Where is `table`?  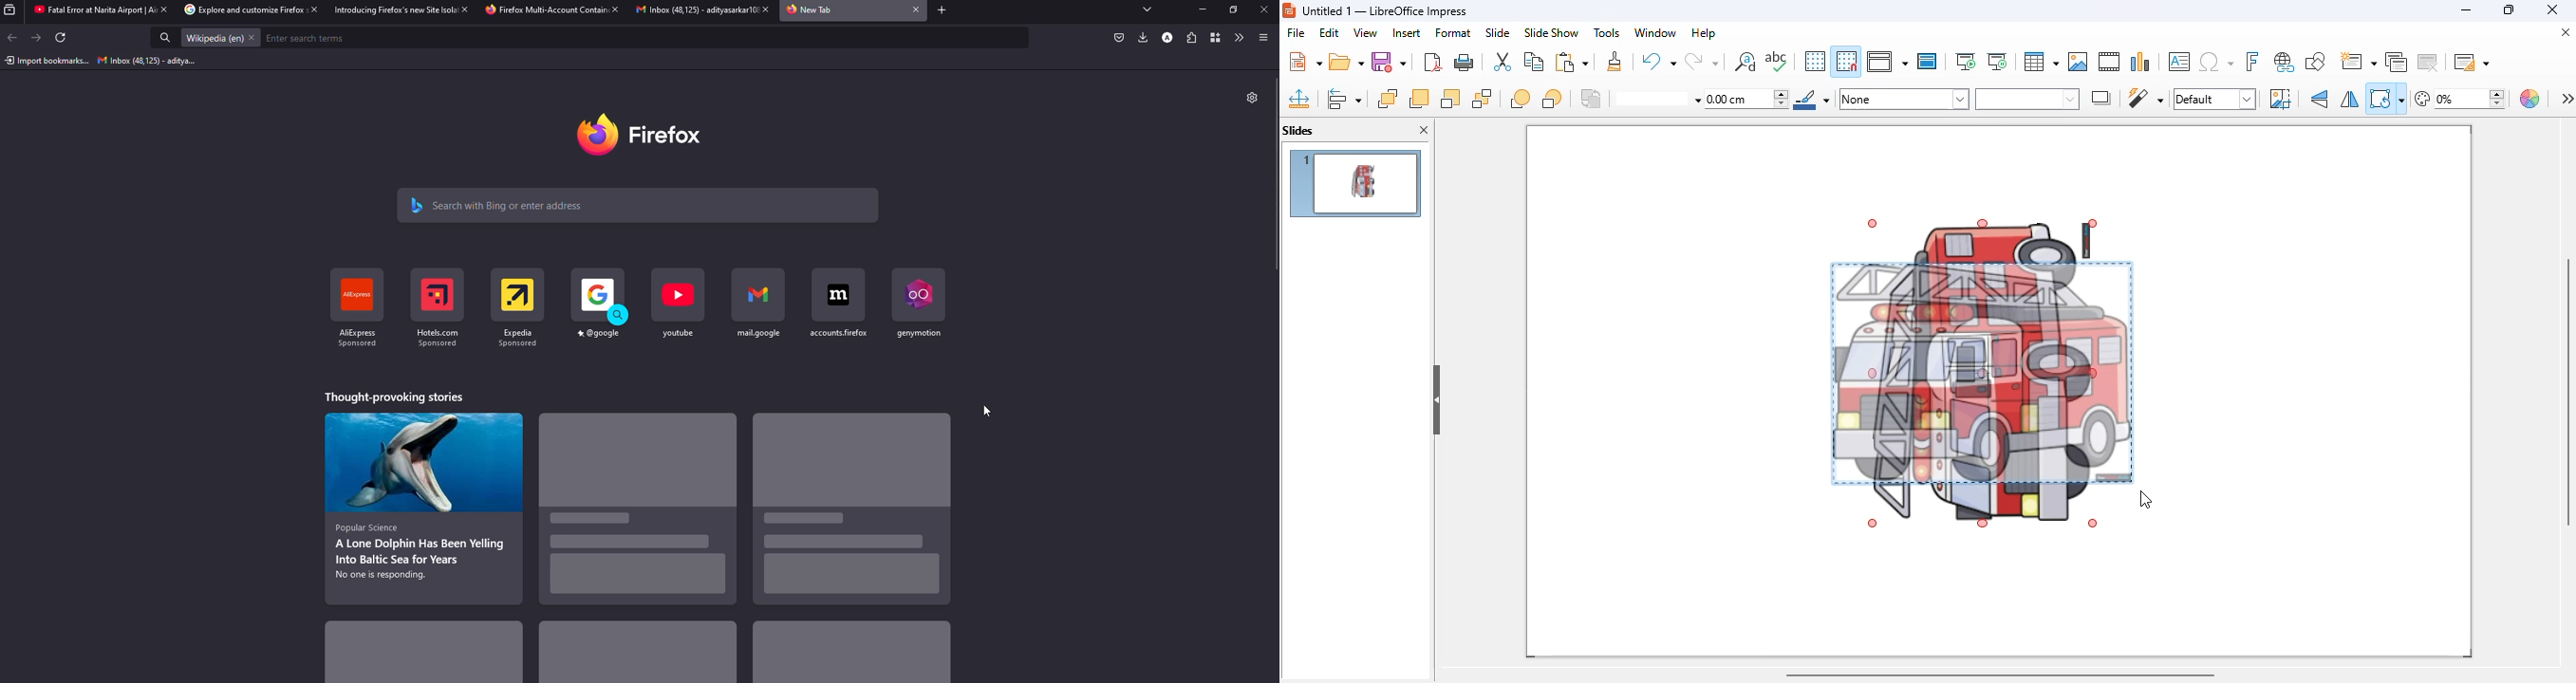 table is located at coordinates (2042, 62).